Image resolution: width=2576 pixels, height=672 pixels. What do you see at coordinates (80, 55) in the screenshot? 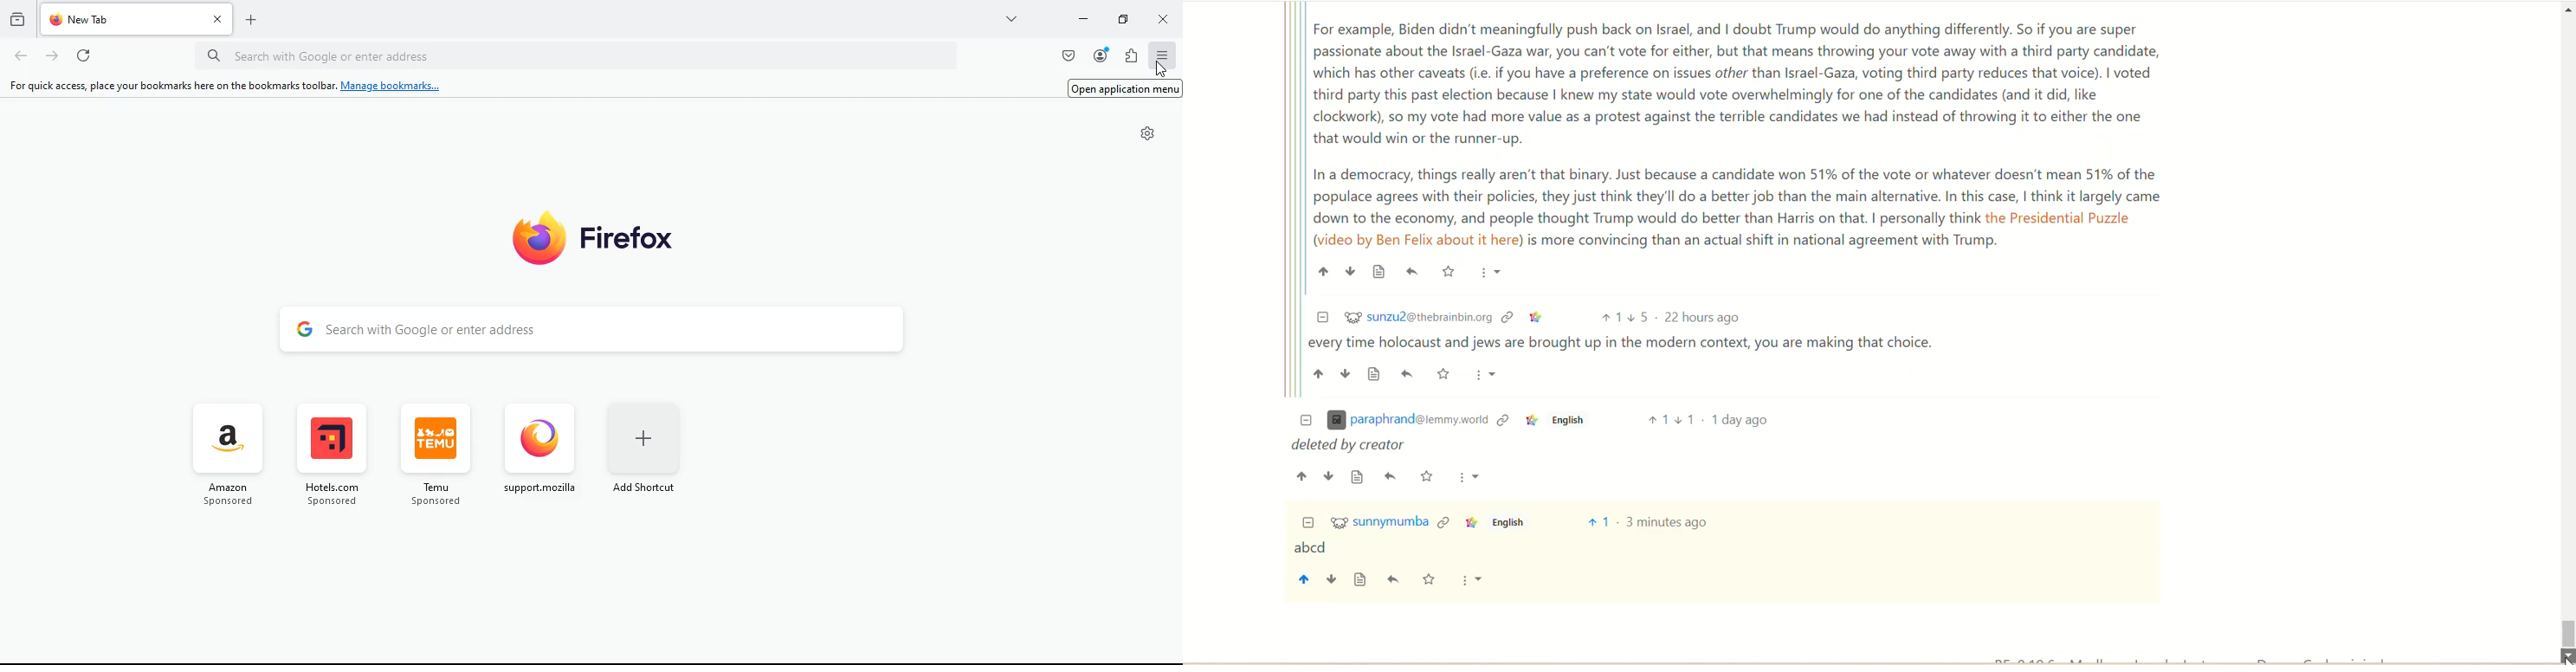
I see `refresh` at bounding box center [80, 55].